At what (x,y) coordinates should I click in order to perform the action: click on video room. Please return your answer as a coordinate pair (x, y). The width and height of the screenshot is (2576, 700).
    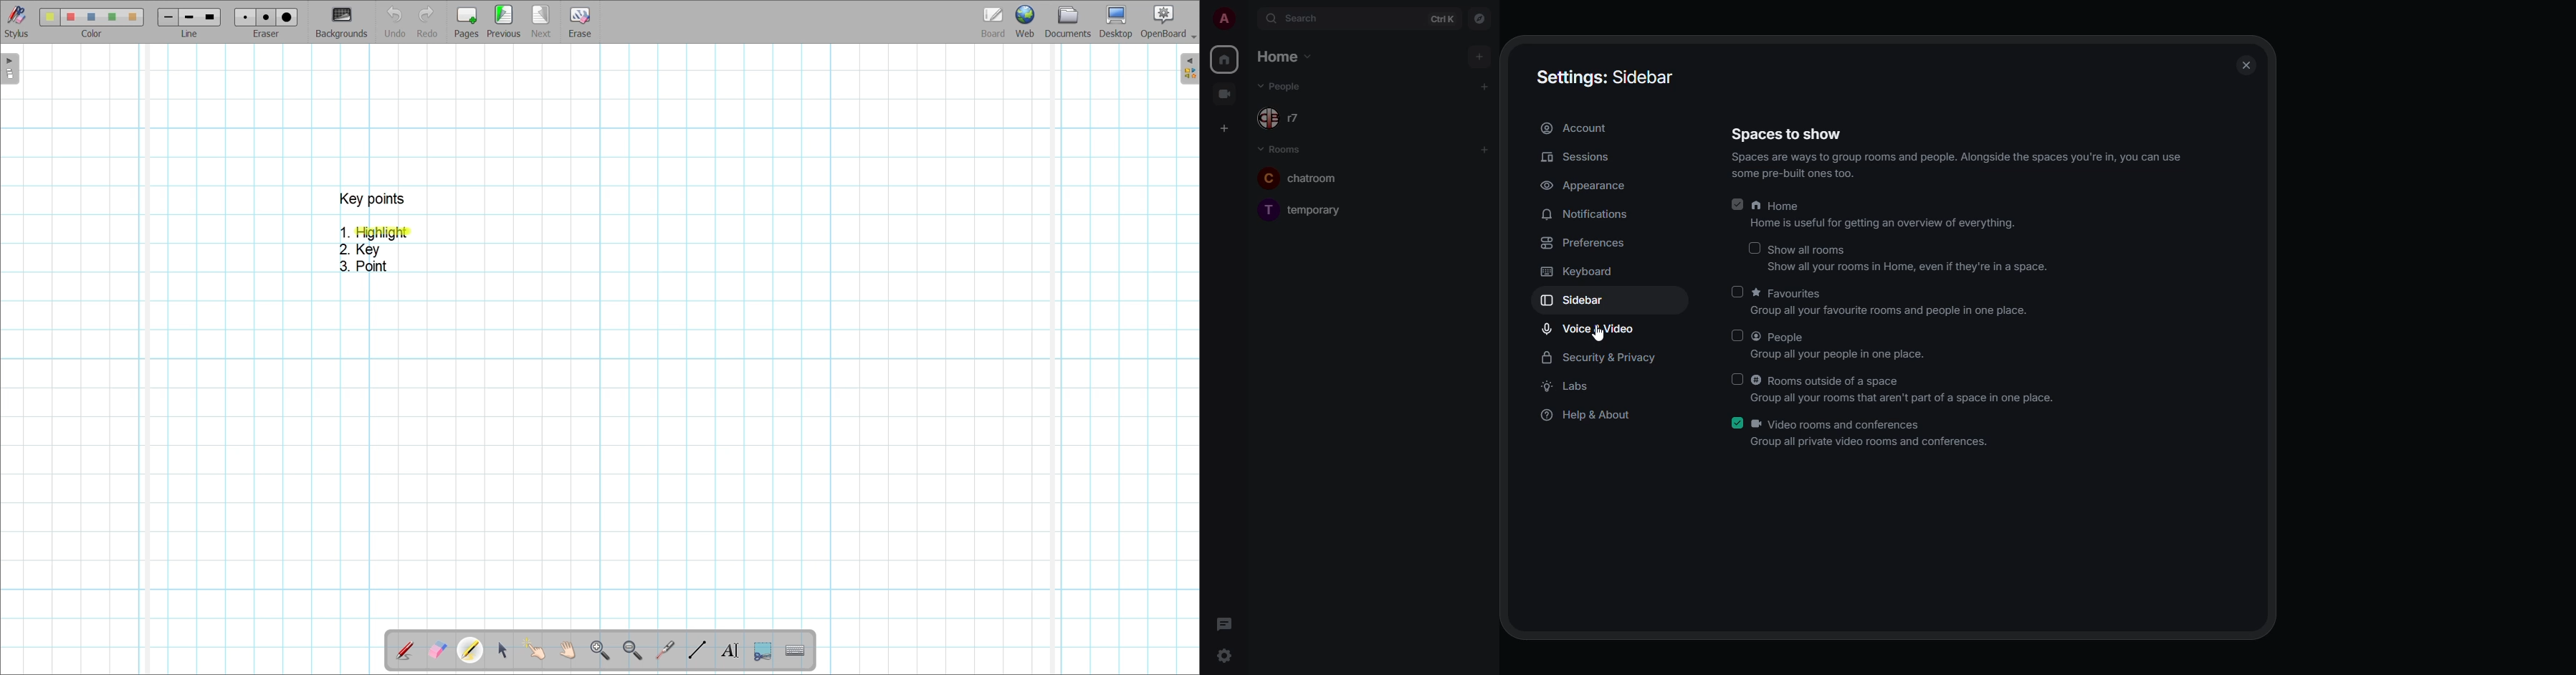
    Looking at the image, I should click on (1226, 93).